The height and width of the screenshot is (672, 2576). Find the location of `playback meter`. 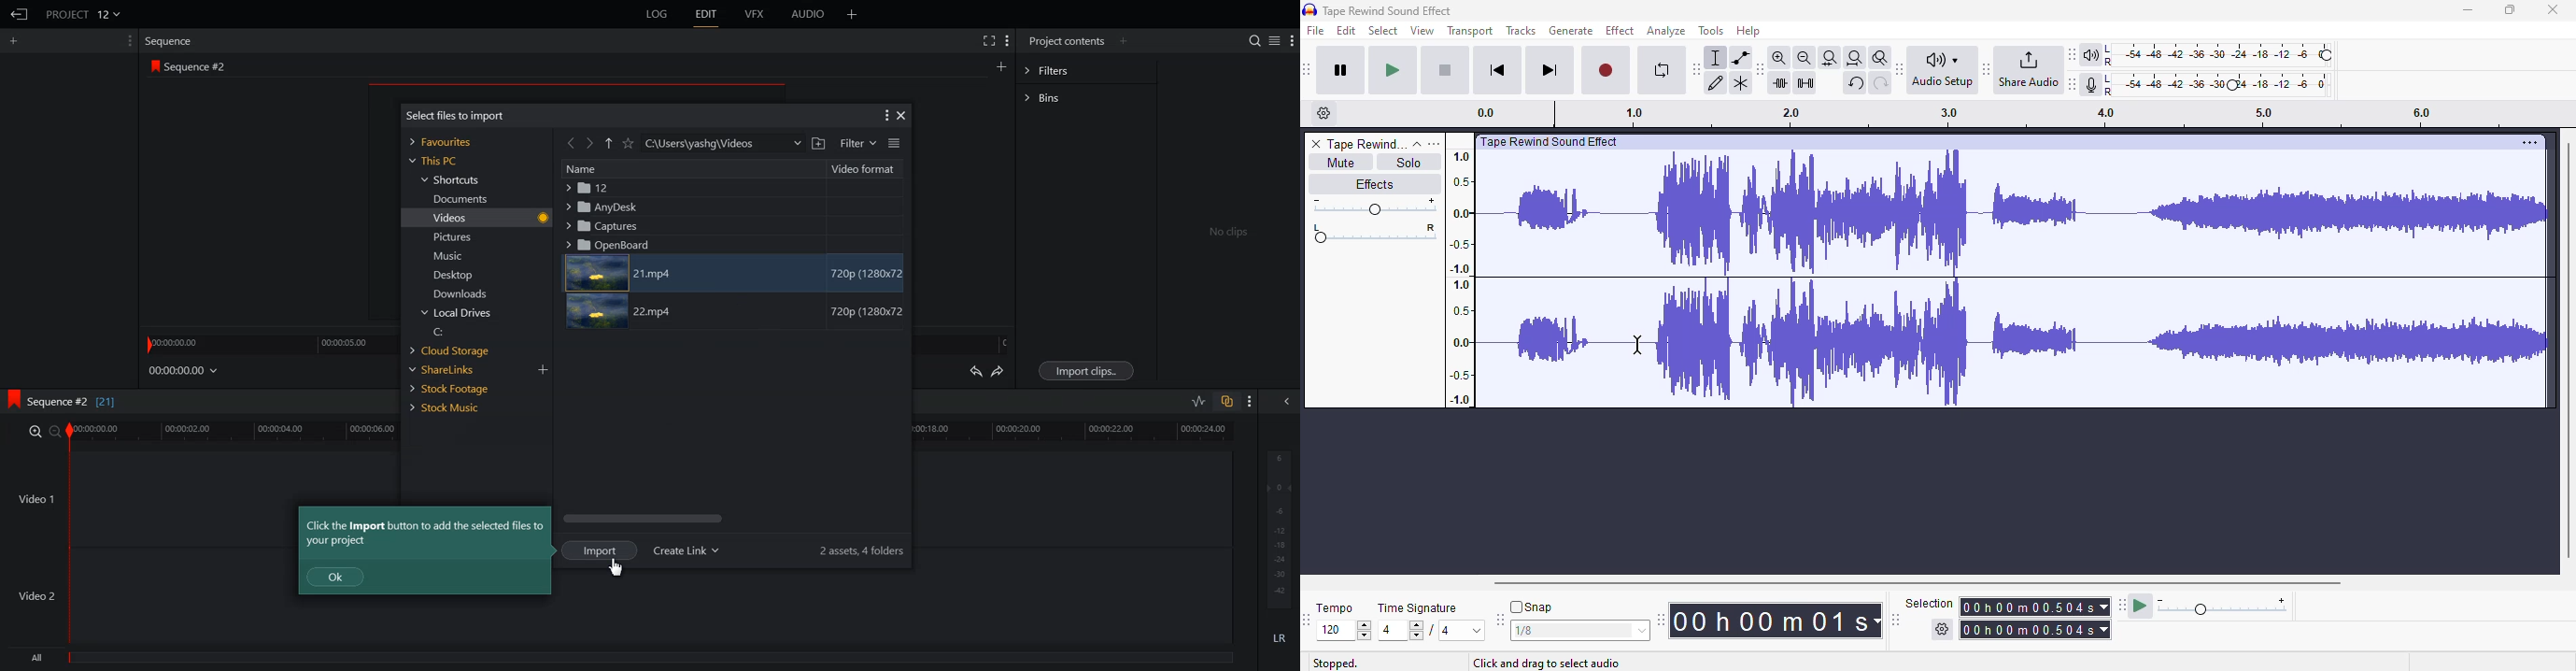

playback meter is located at coordinates (2209, 55).